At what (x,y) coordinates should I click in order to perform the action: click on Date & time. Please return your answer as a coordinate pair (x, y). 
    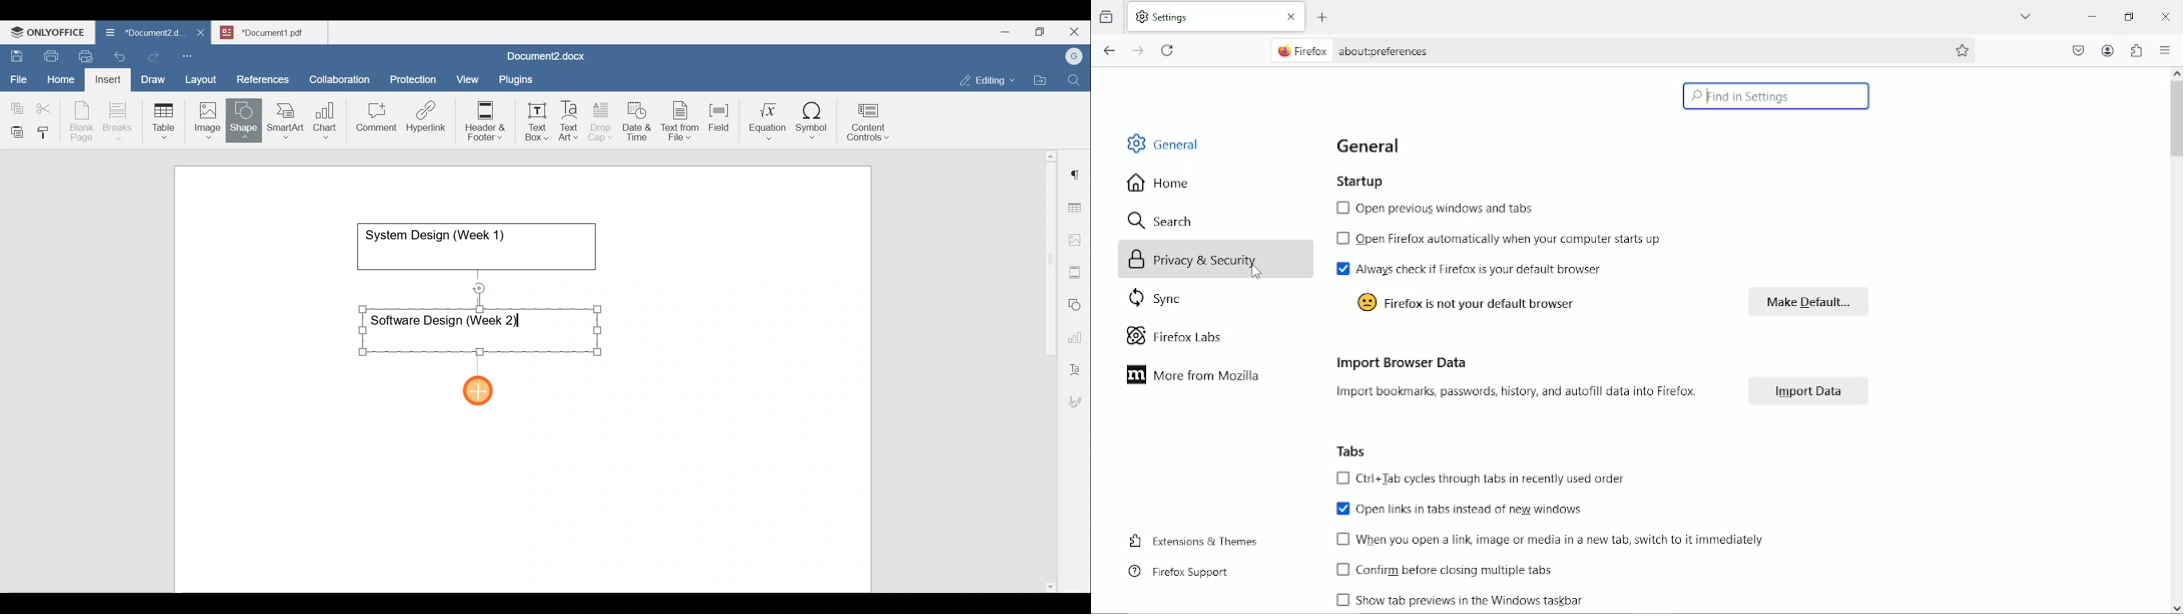
    Looking at the image, I should click on (638, 119).